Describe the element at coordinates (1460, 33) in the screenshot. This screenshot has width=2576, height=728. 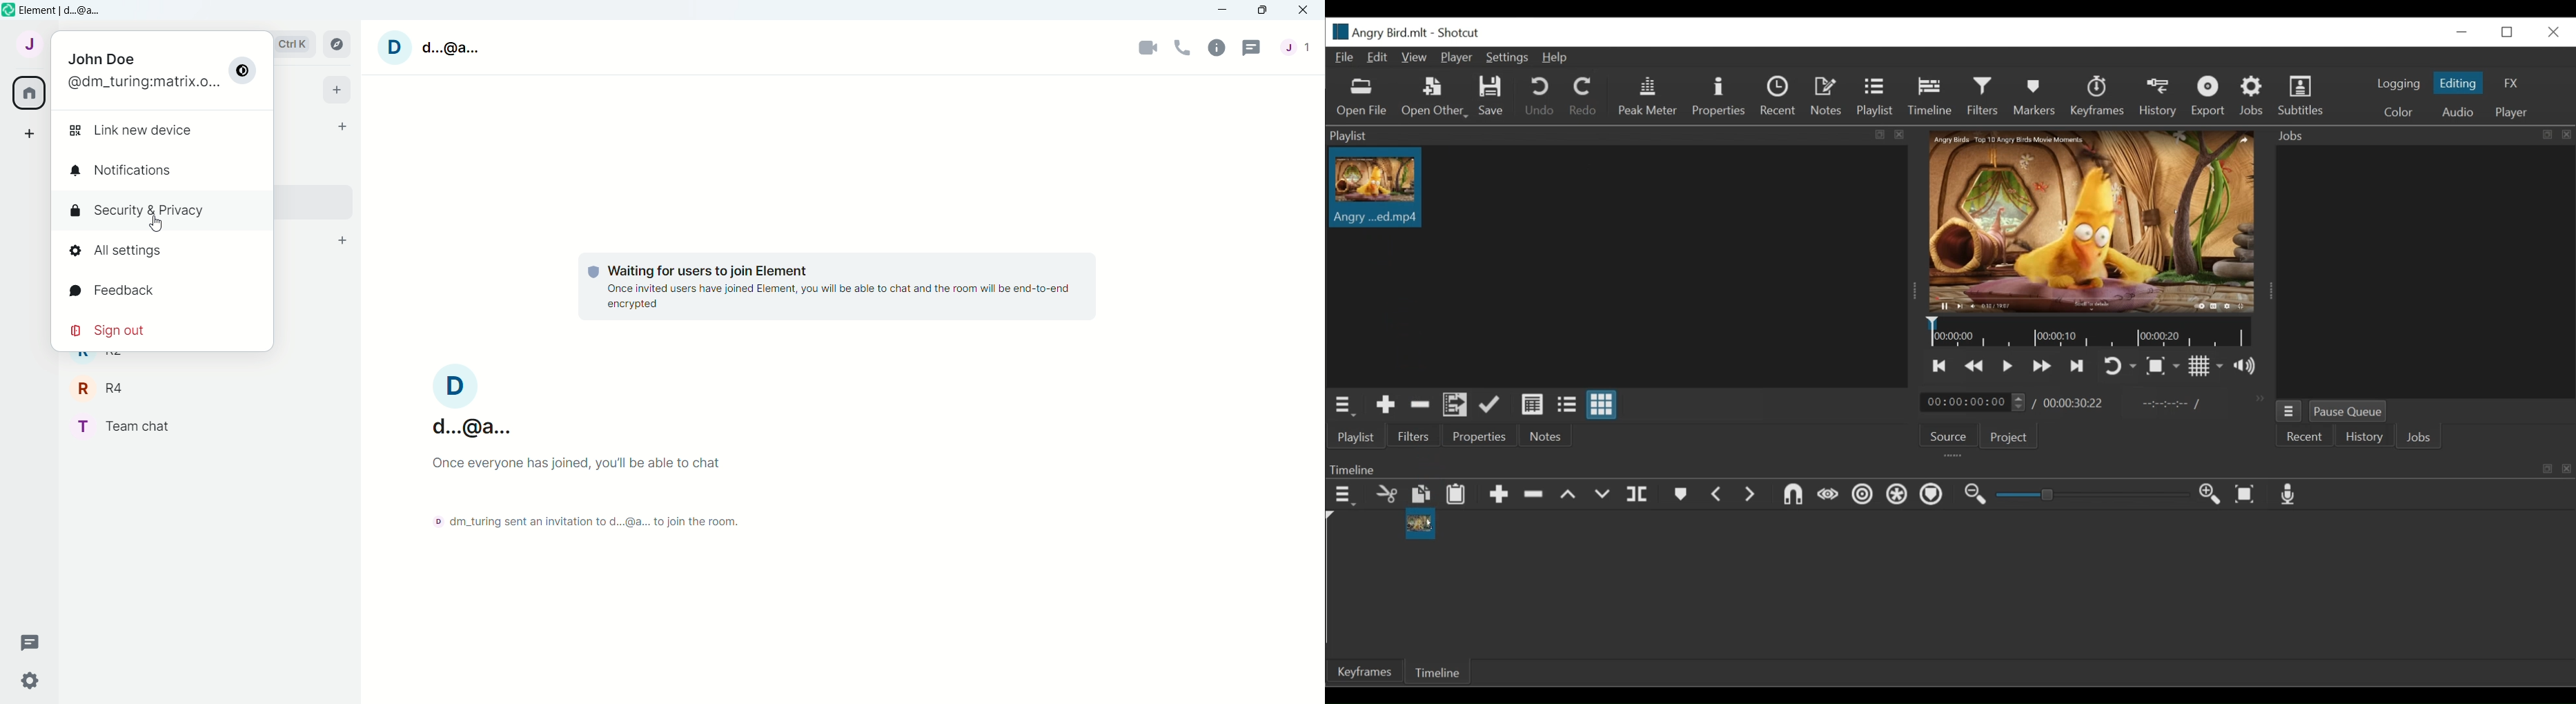
I see `Shotcut` at that location.